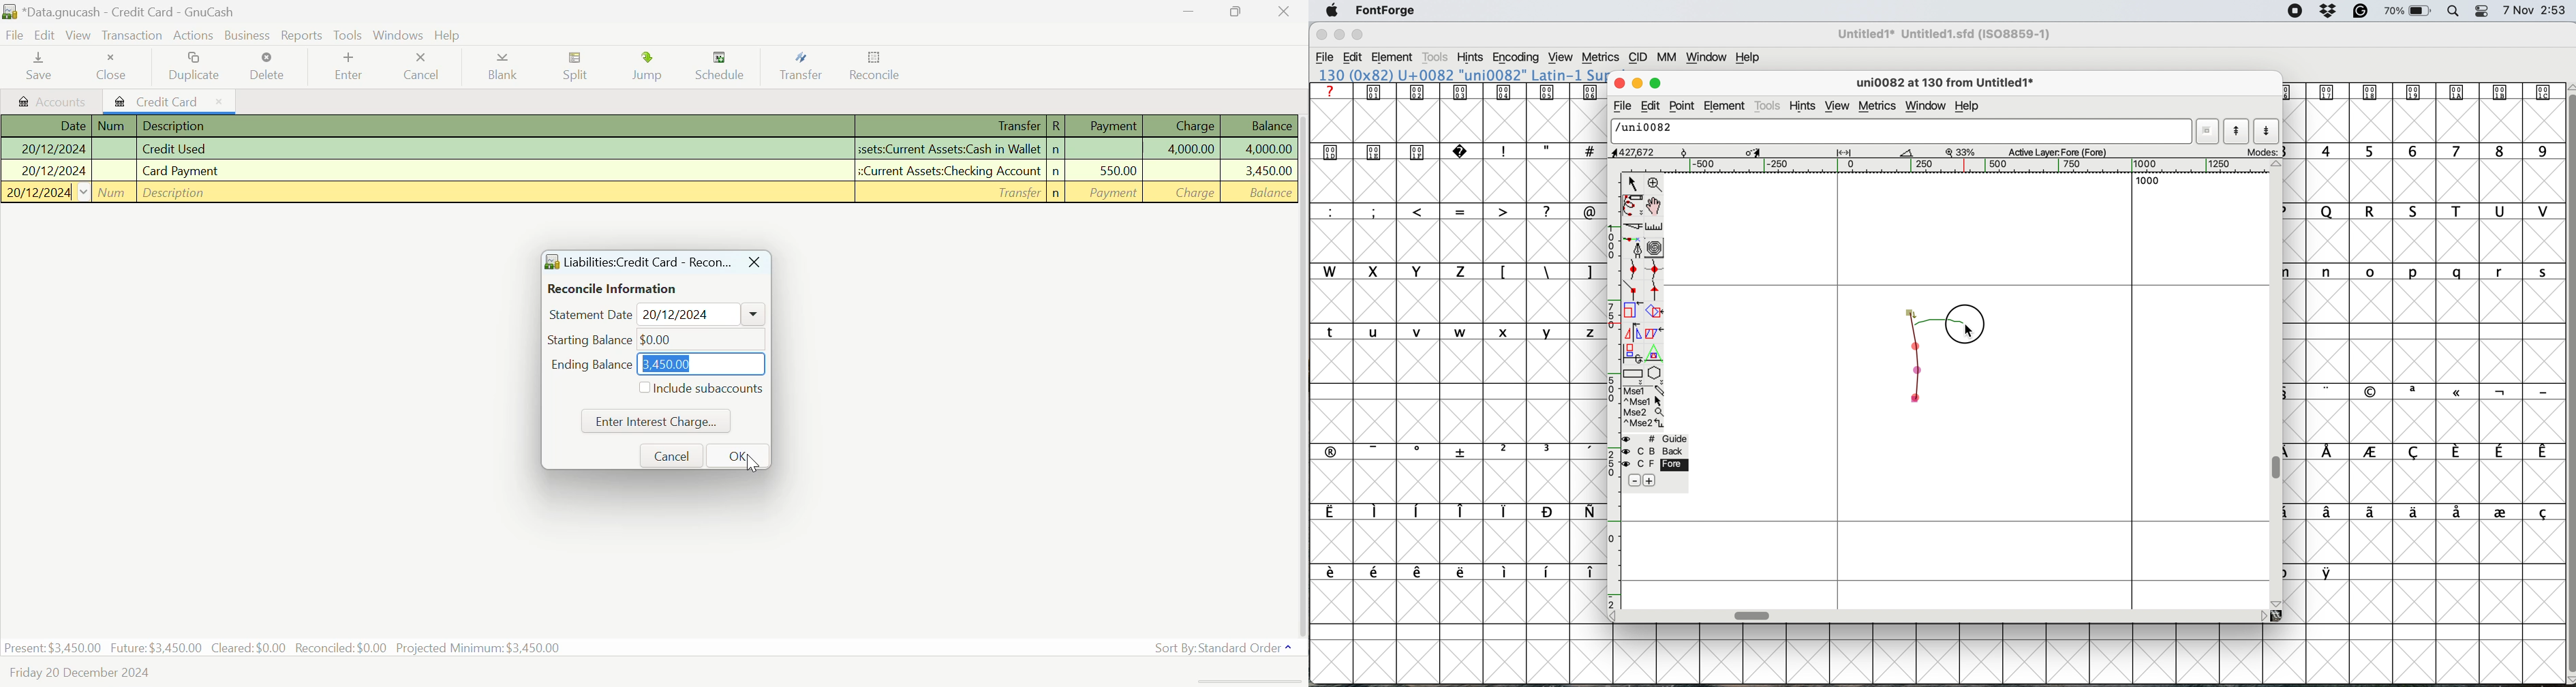 This screenshot has height=700, width=2576. I want to click on Friday 20 December 2024, so click(78, 675).